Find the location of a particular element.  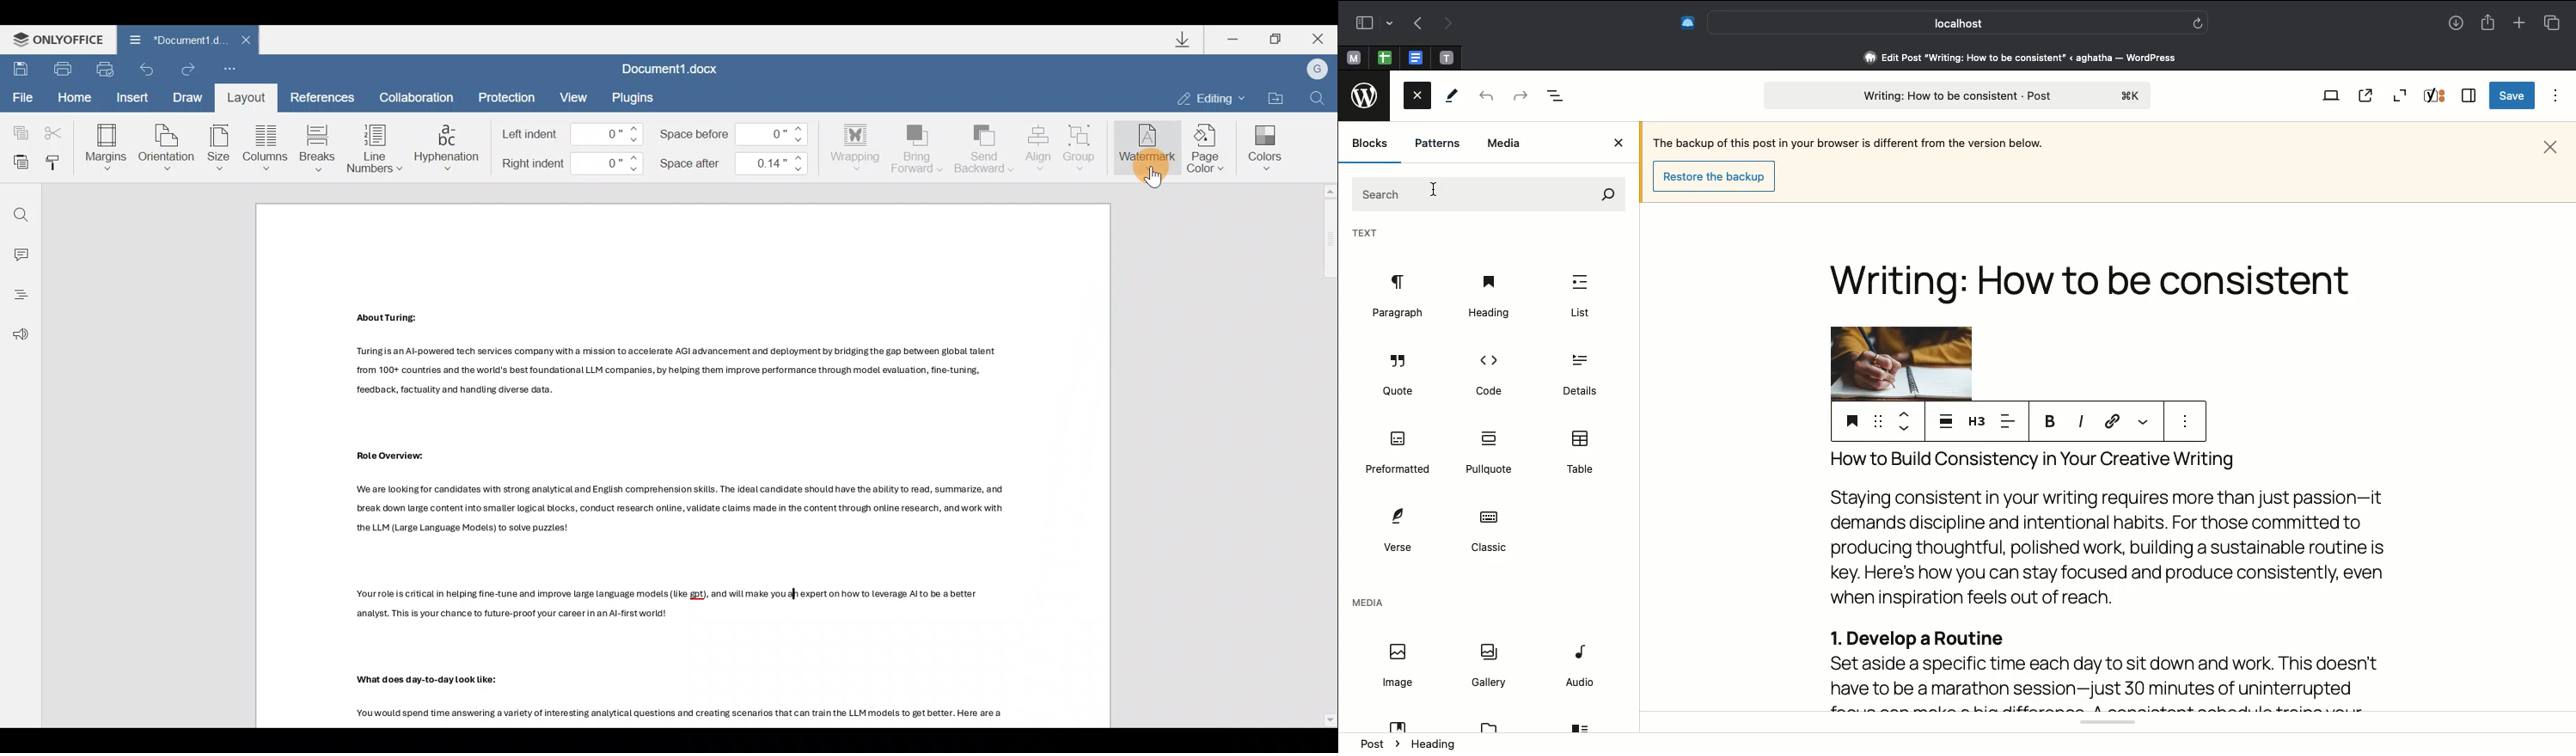

Minimize is located at coordinates (1234, 39).